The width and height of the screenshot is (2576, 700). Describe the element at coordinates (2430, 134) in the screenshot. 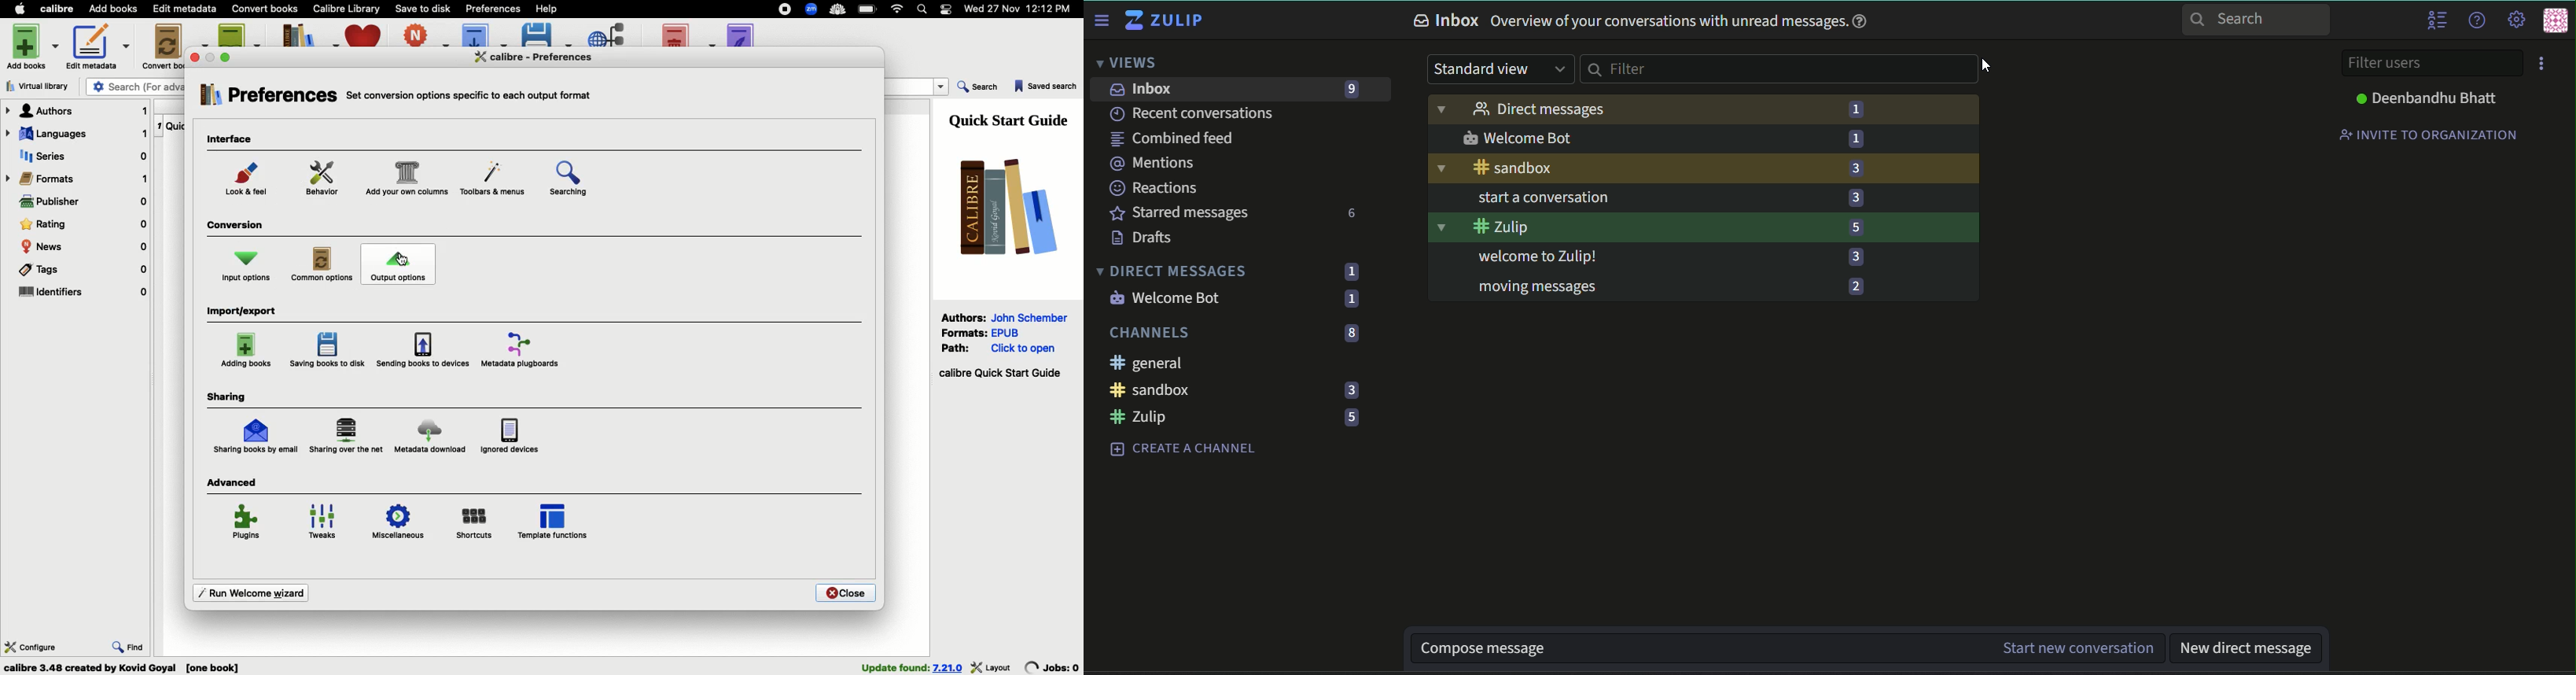

I see `Invite to organisation` at that location.